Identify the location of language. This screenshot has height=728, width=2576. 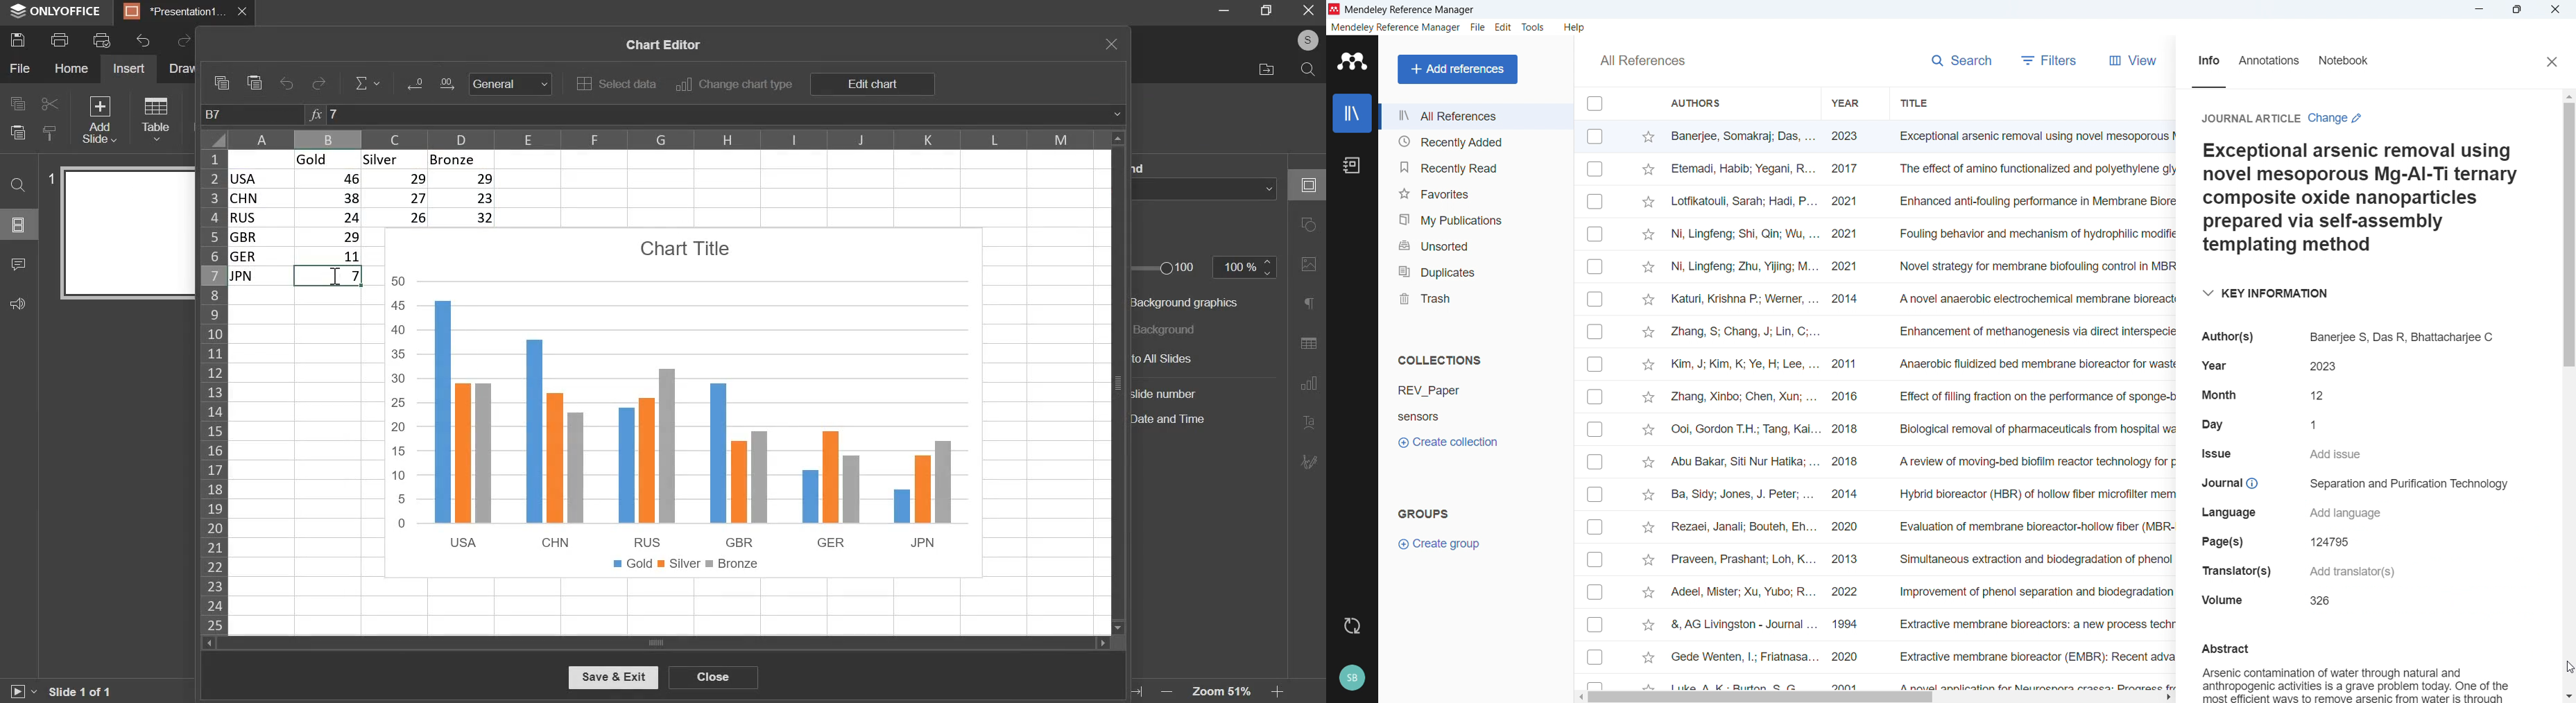
(2235, 512).